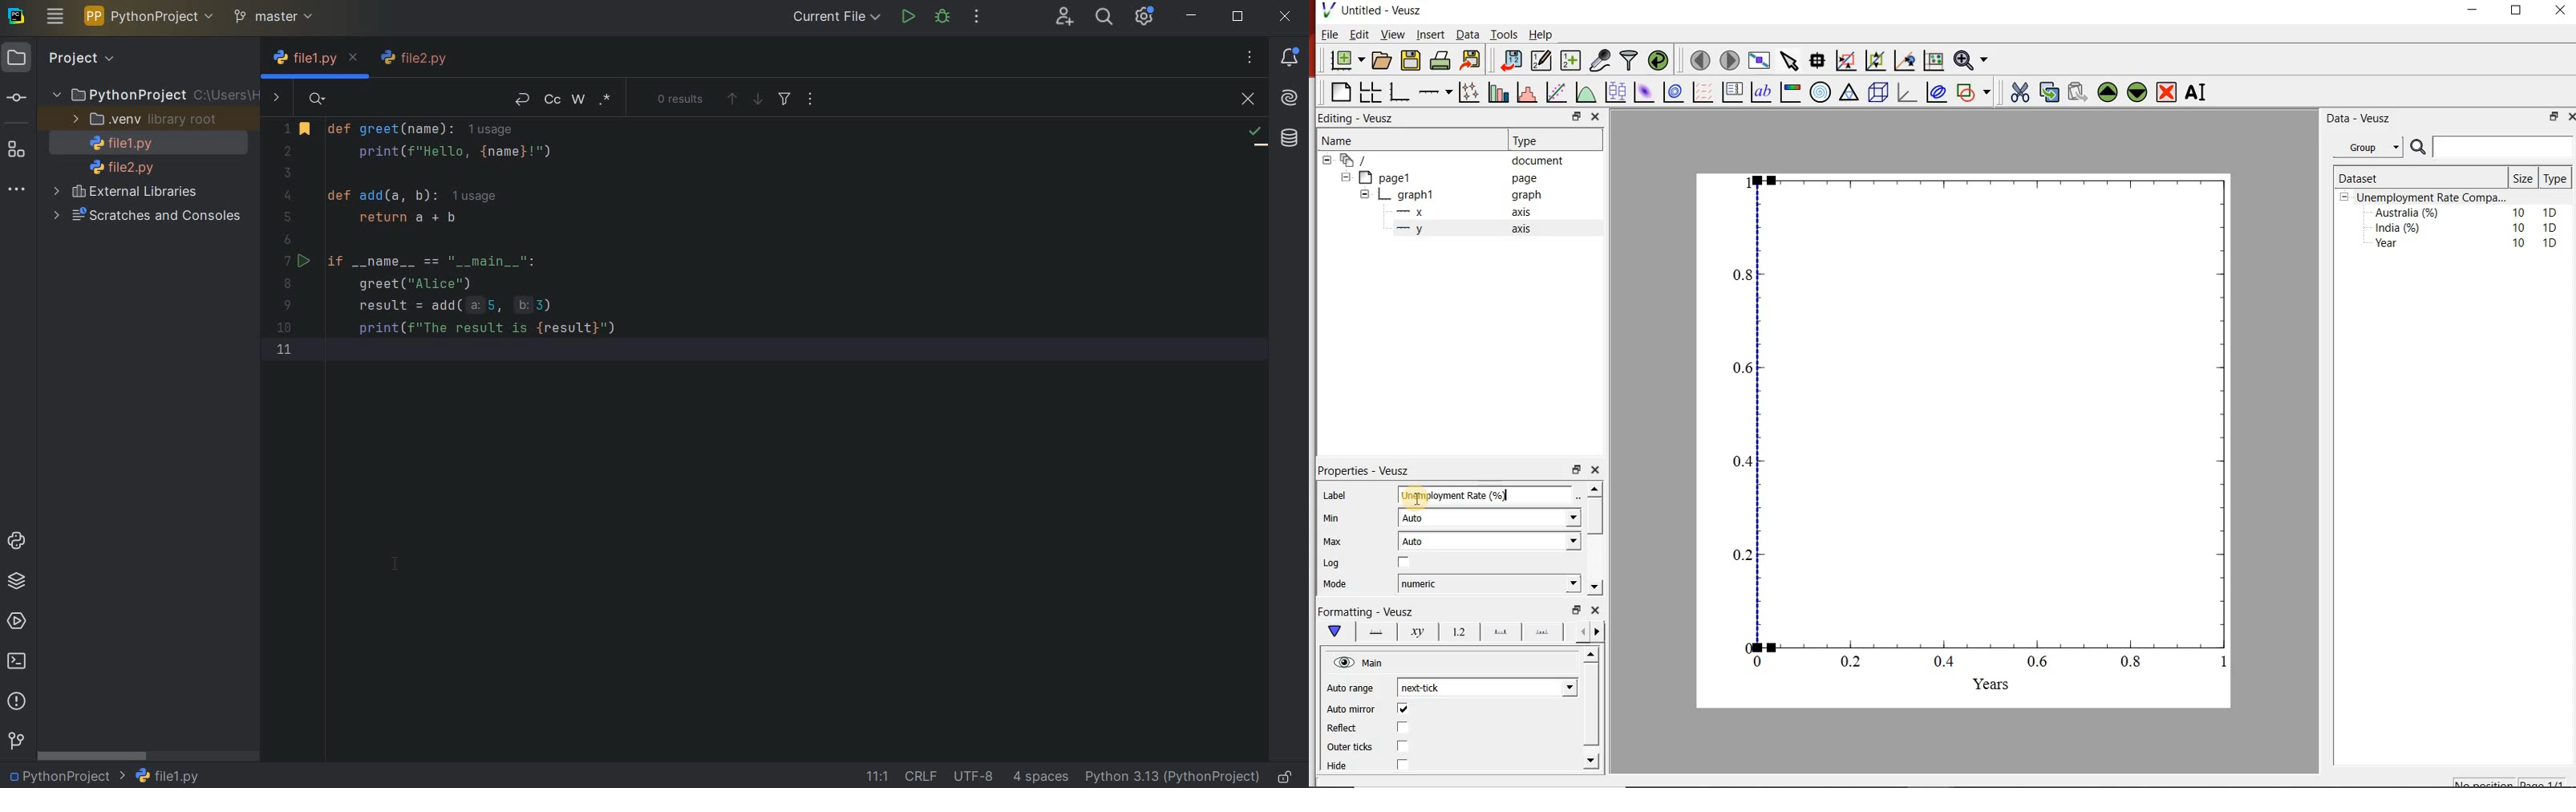 Image resolution: width=2576 pixels, height=812 pixels. Describe the element at coordinates (1594, 586) in the screenshot. I see `move down` at that location.